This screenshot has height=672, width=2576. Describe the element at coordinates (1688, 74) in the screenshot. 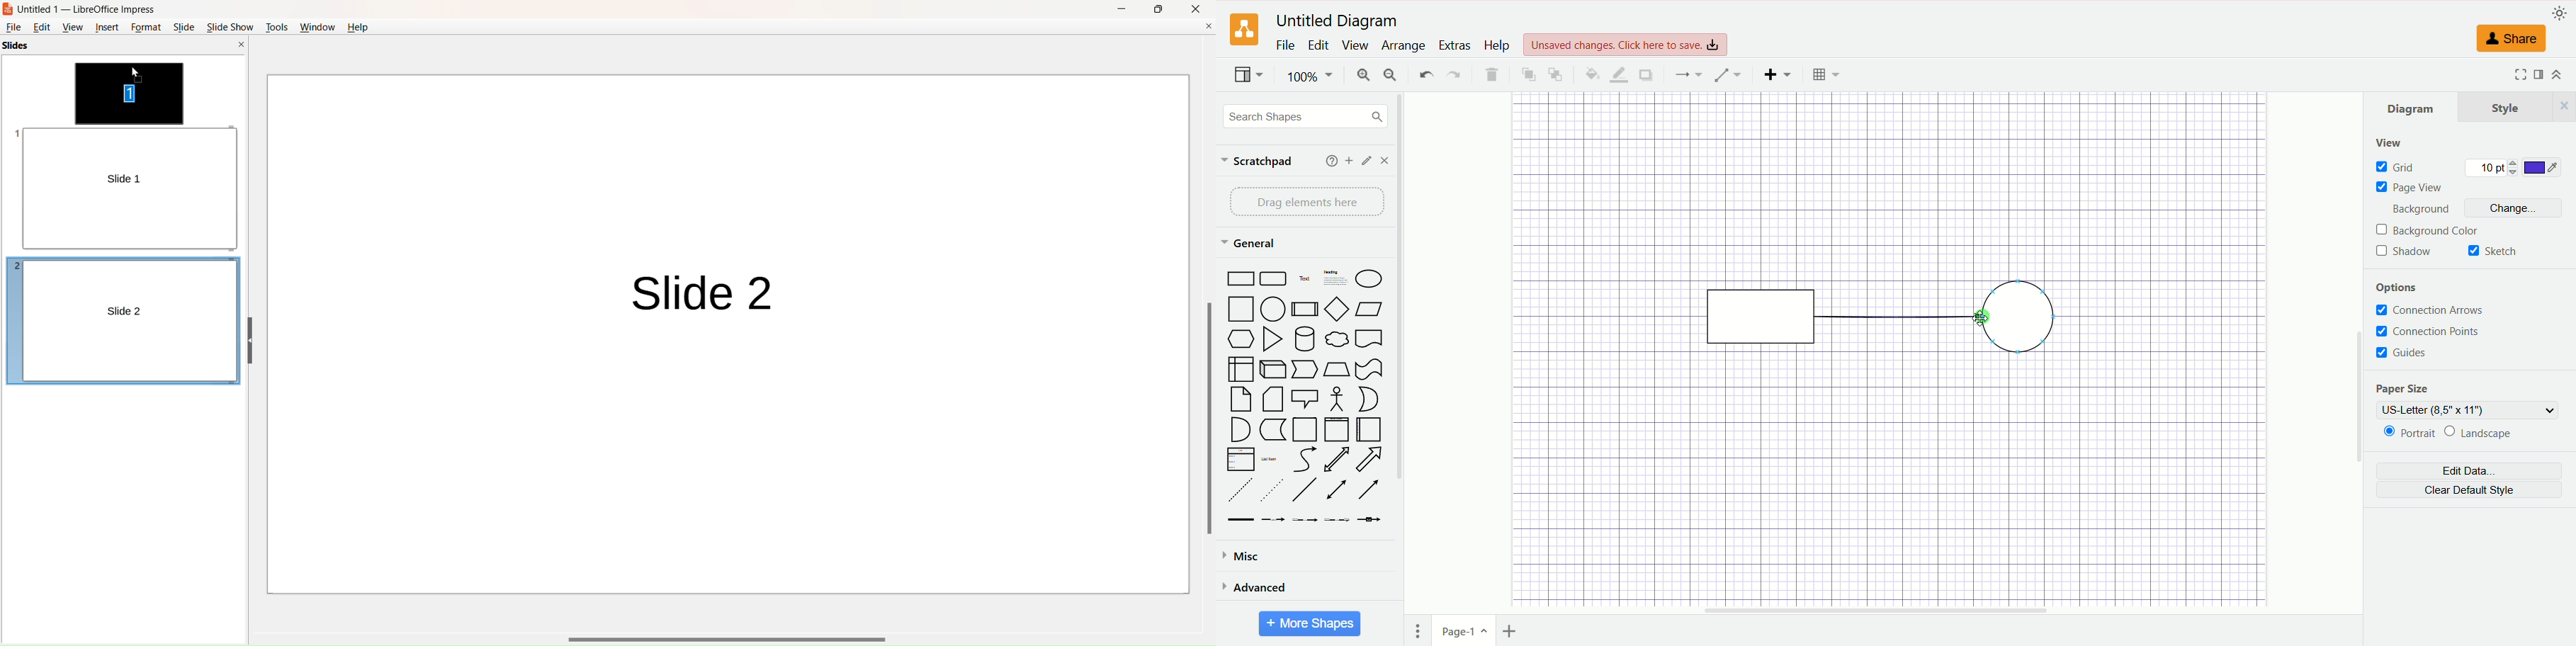

I see `connection` at that location.